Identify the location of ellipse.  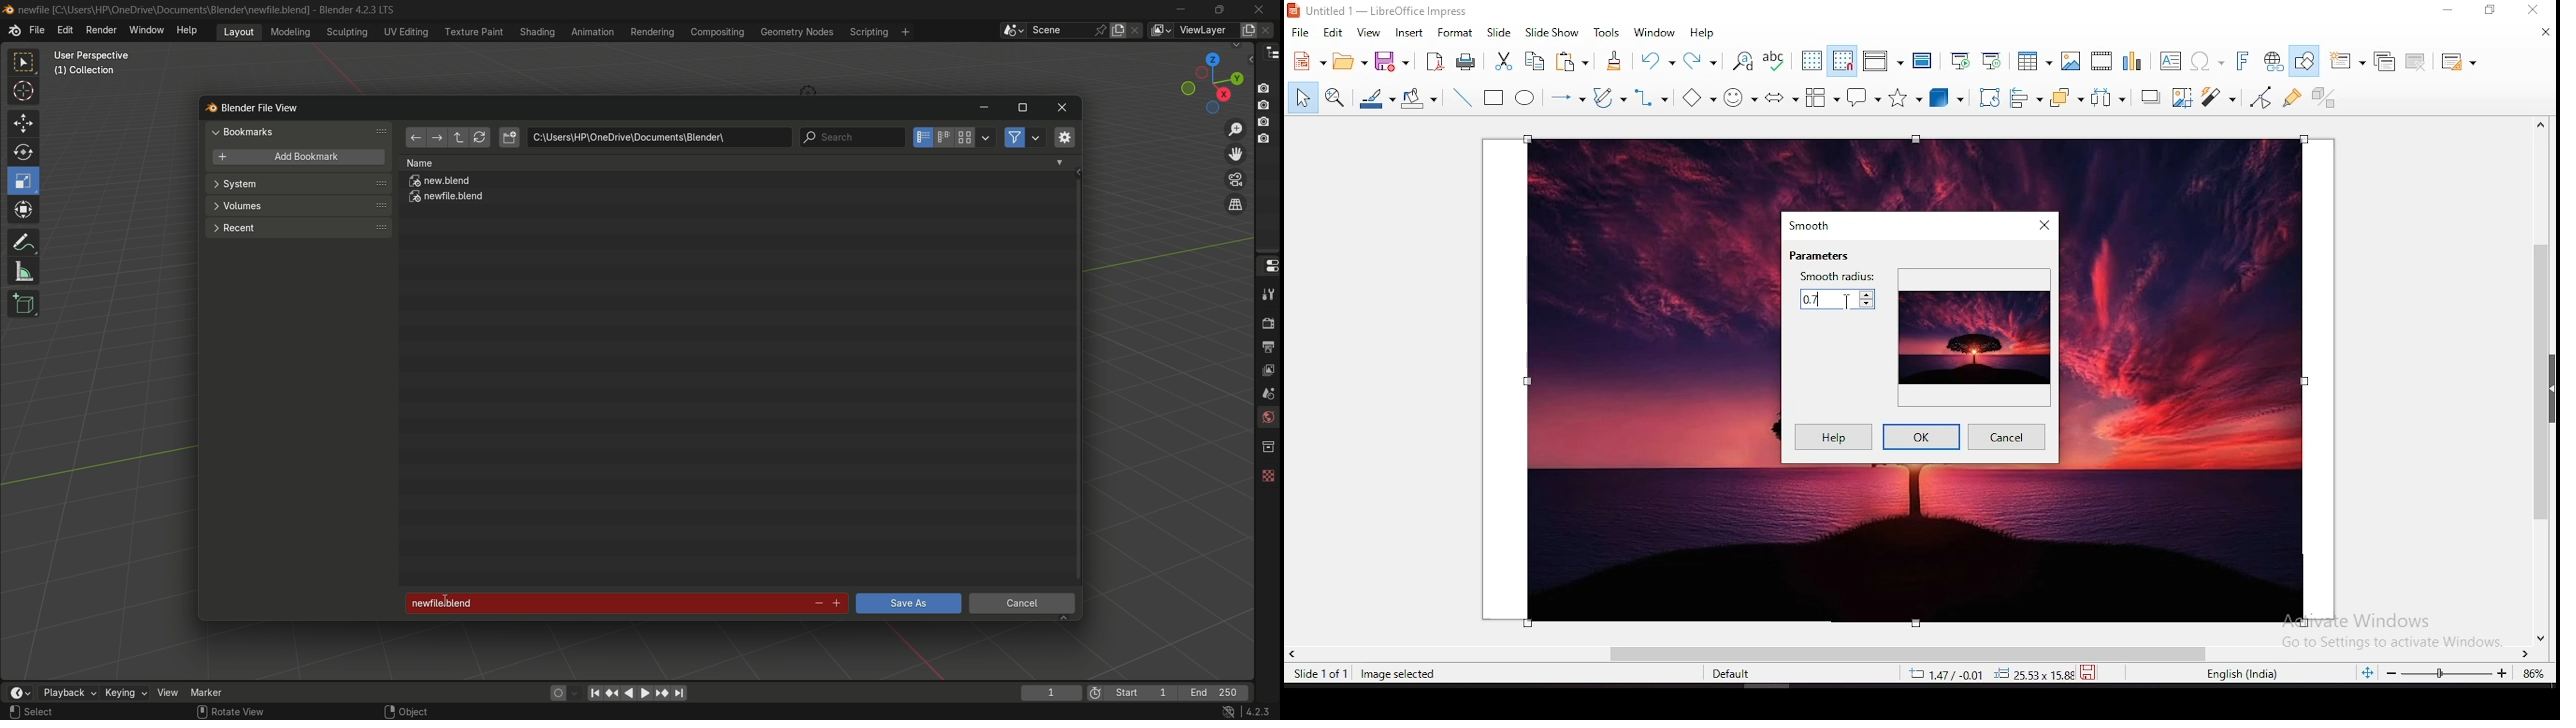
(1526, 98).